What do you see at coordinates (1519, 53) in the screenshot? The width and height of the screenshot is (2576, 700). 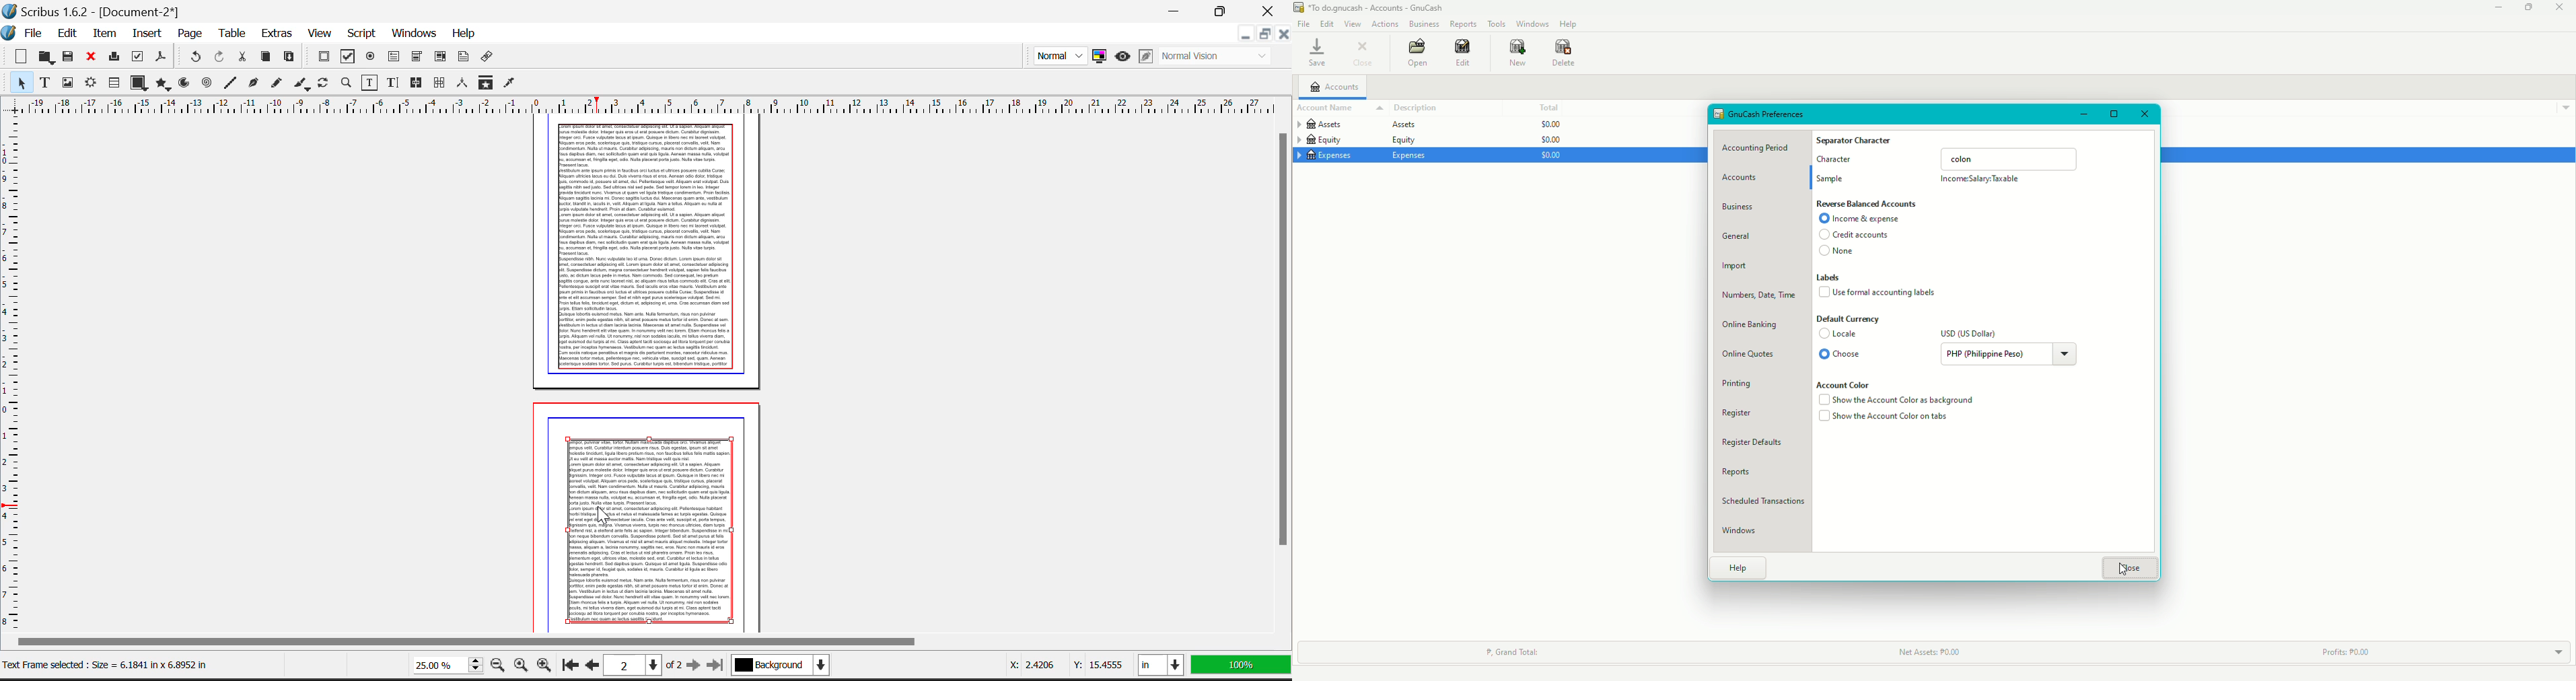 I see `New` at bounding box center [1519, 53].